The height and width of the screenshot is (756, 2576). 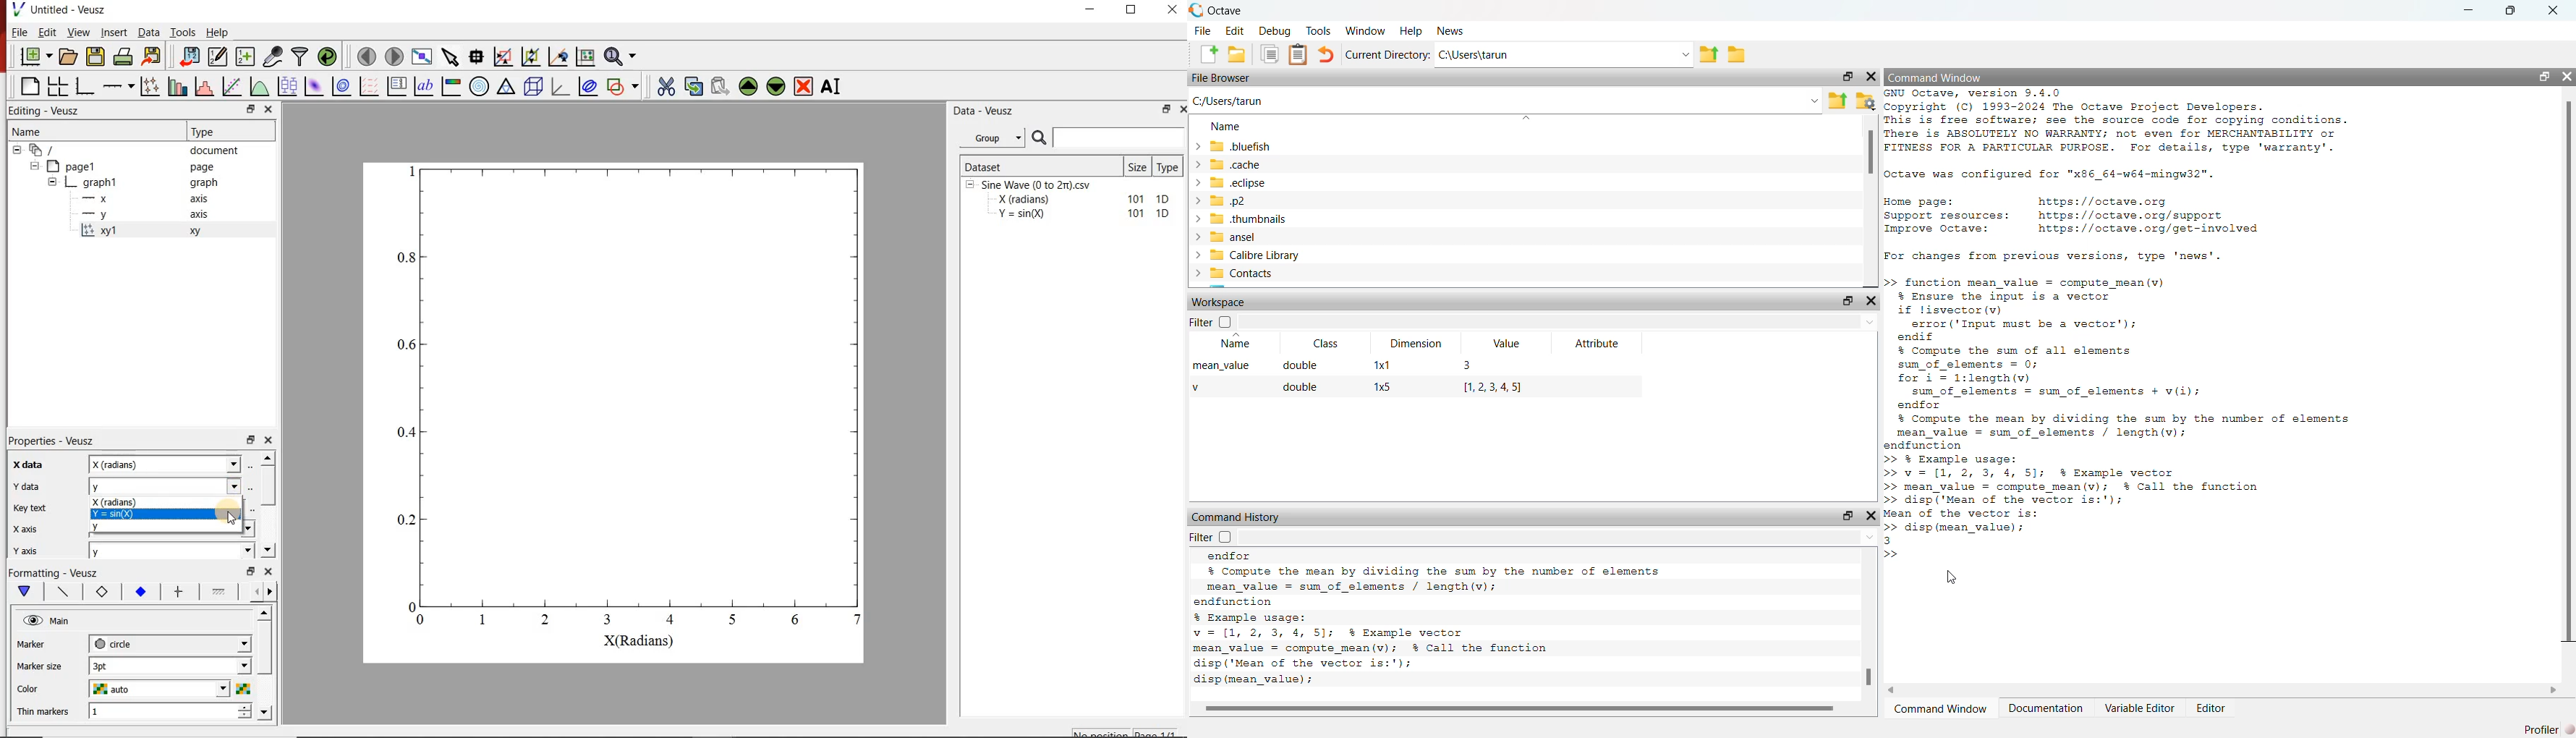 What do you see at coordinates (2470, 8) in the screenshot?
I see `minimise` at bounding box center [2470, 8].